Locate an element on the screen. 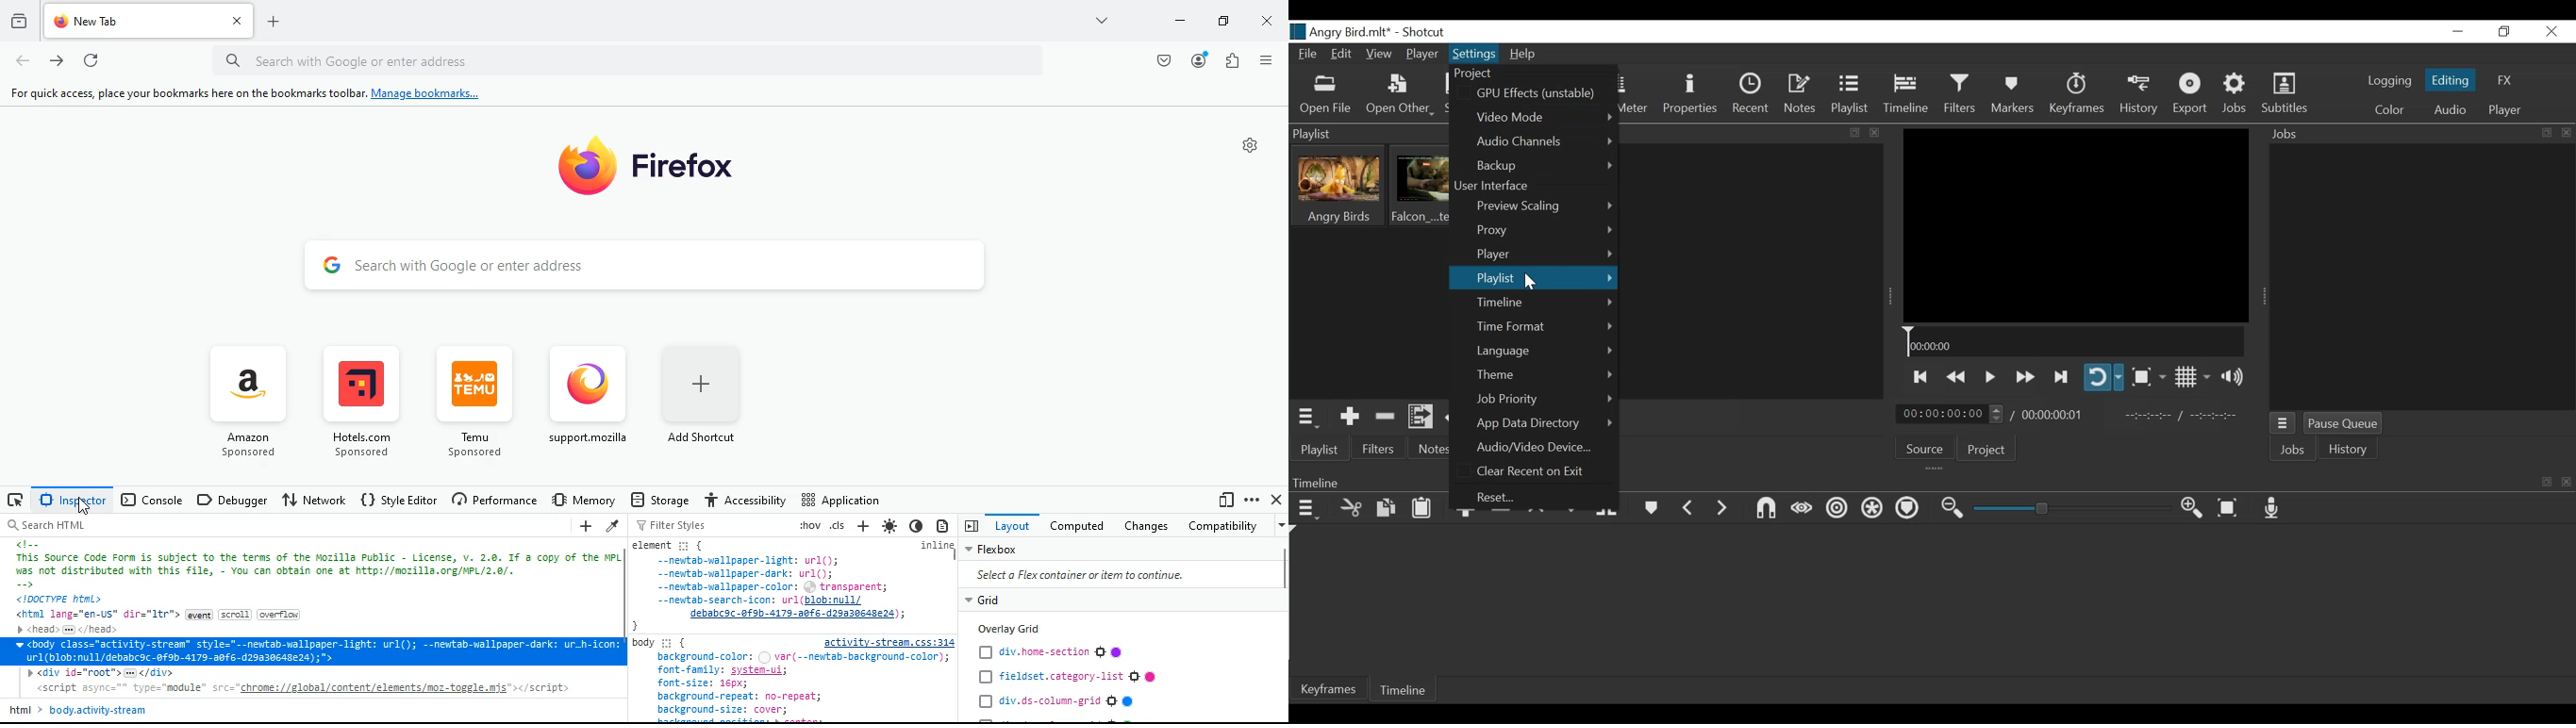  Audio/Video Device is located at coordinates (1540, 446).